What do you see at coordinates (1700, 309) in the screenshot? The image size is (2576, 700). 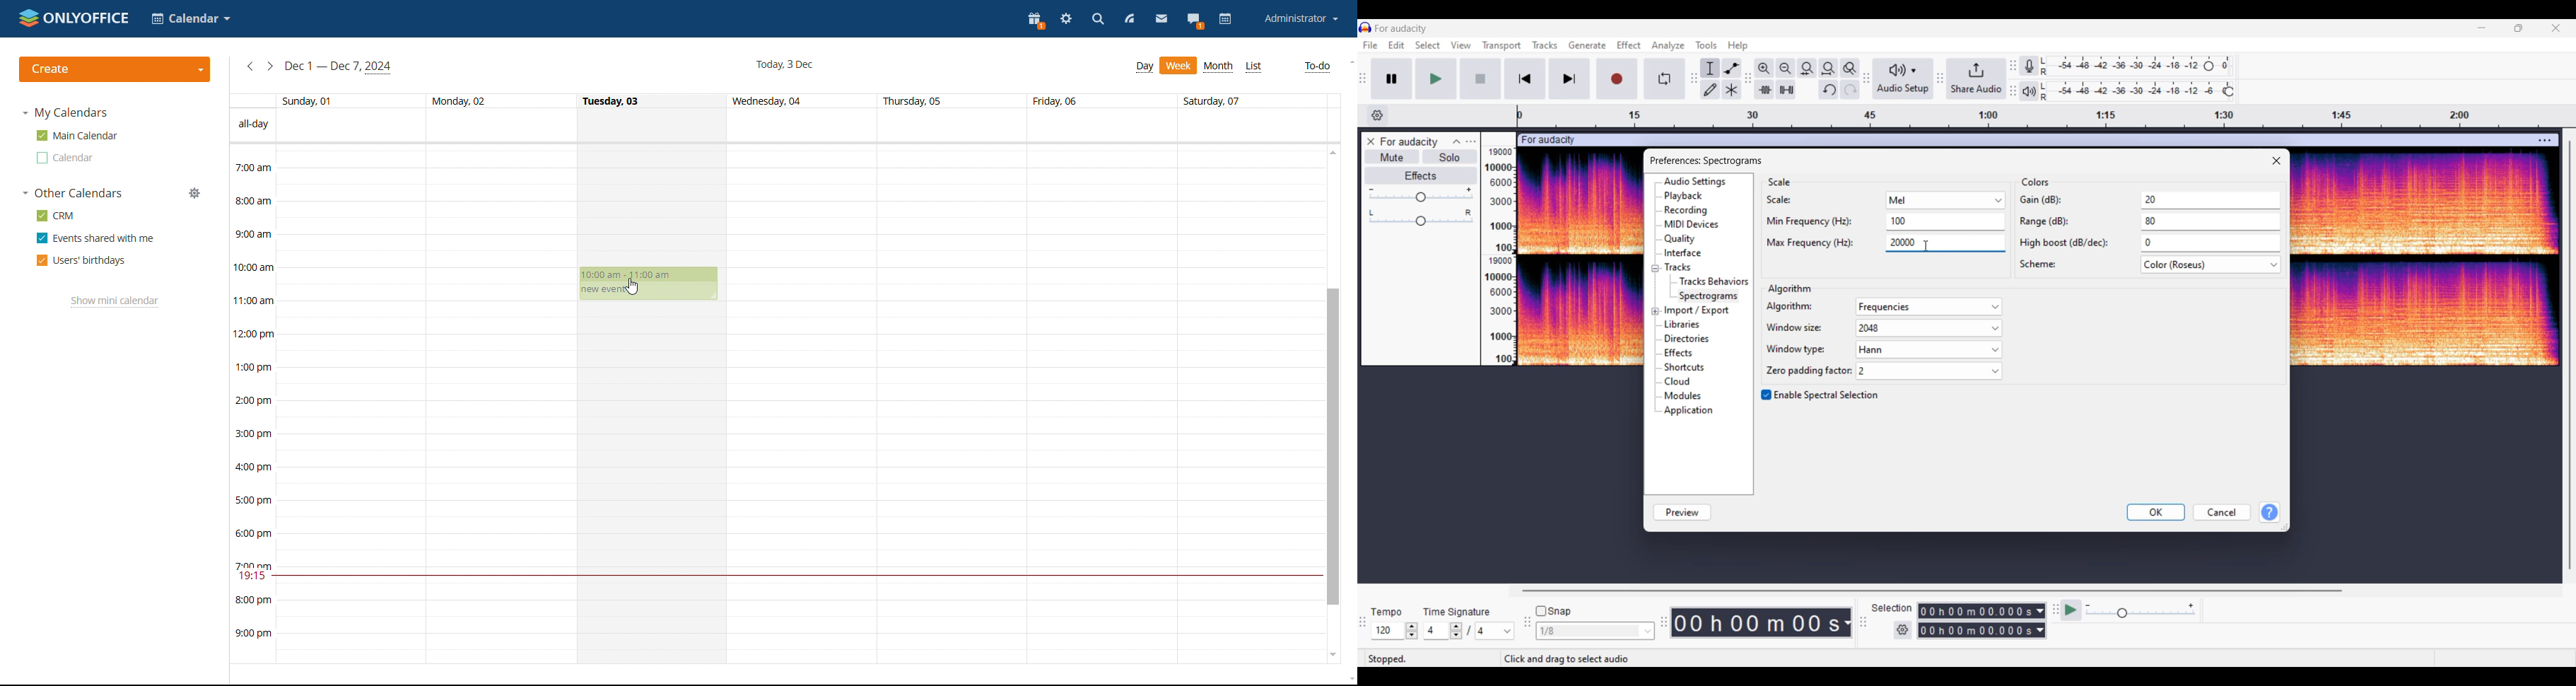 I see `import/export` at bounding box center [1700, 309].